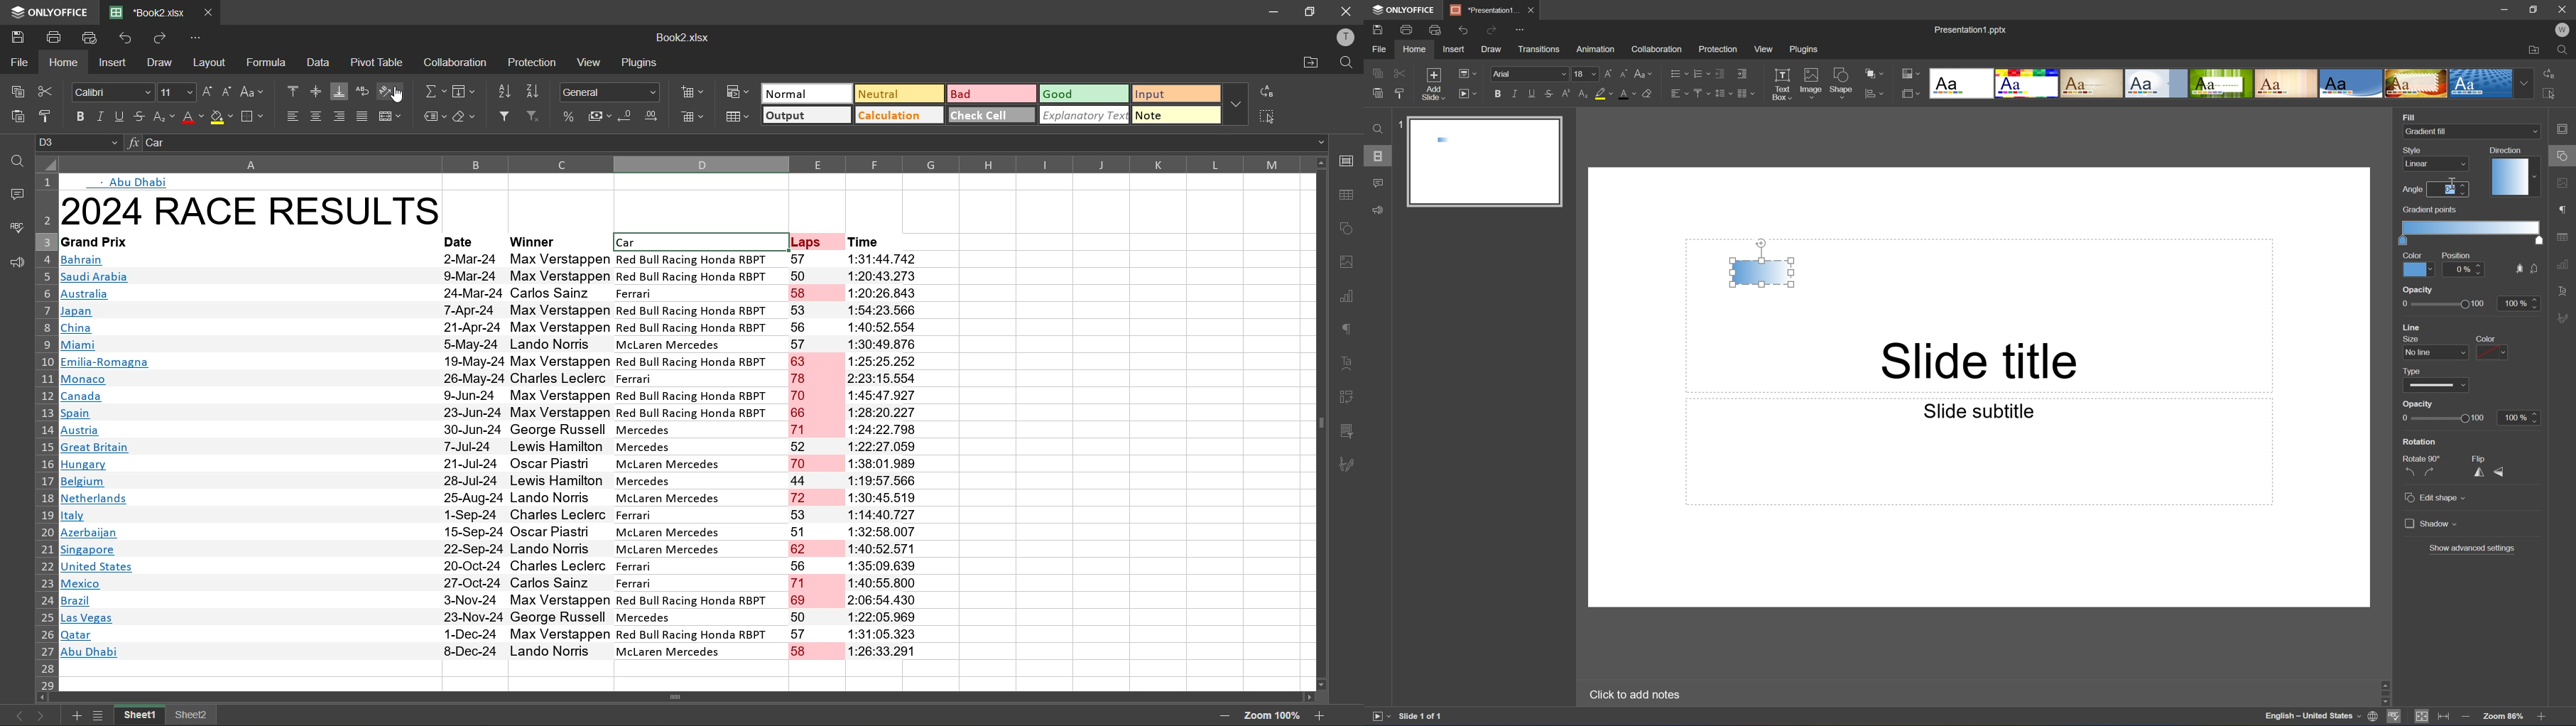  I want to click on Insert columns, so click(1746, 93).